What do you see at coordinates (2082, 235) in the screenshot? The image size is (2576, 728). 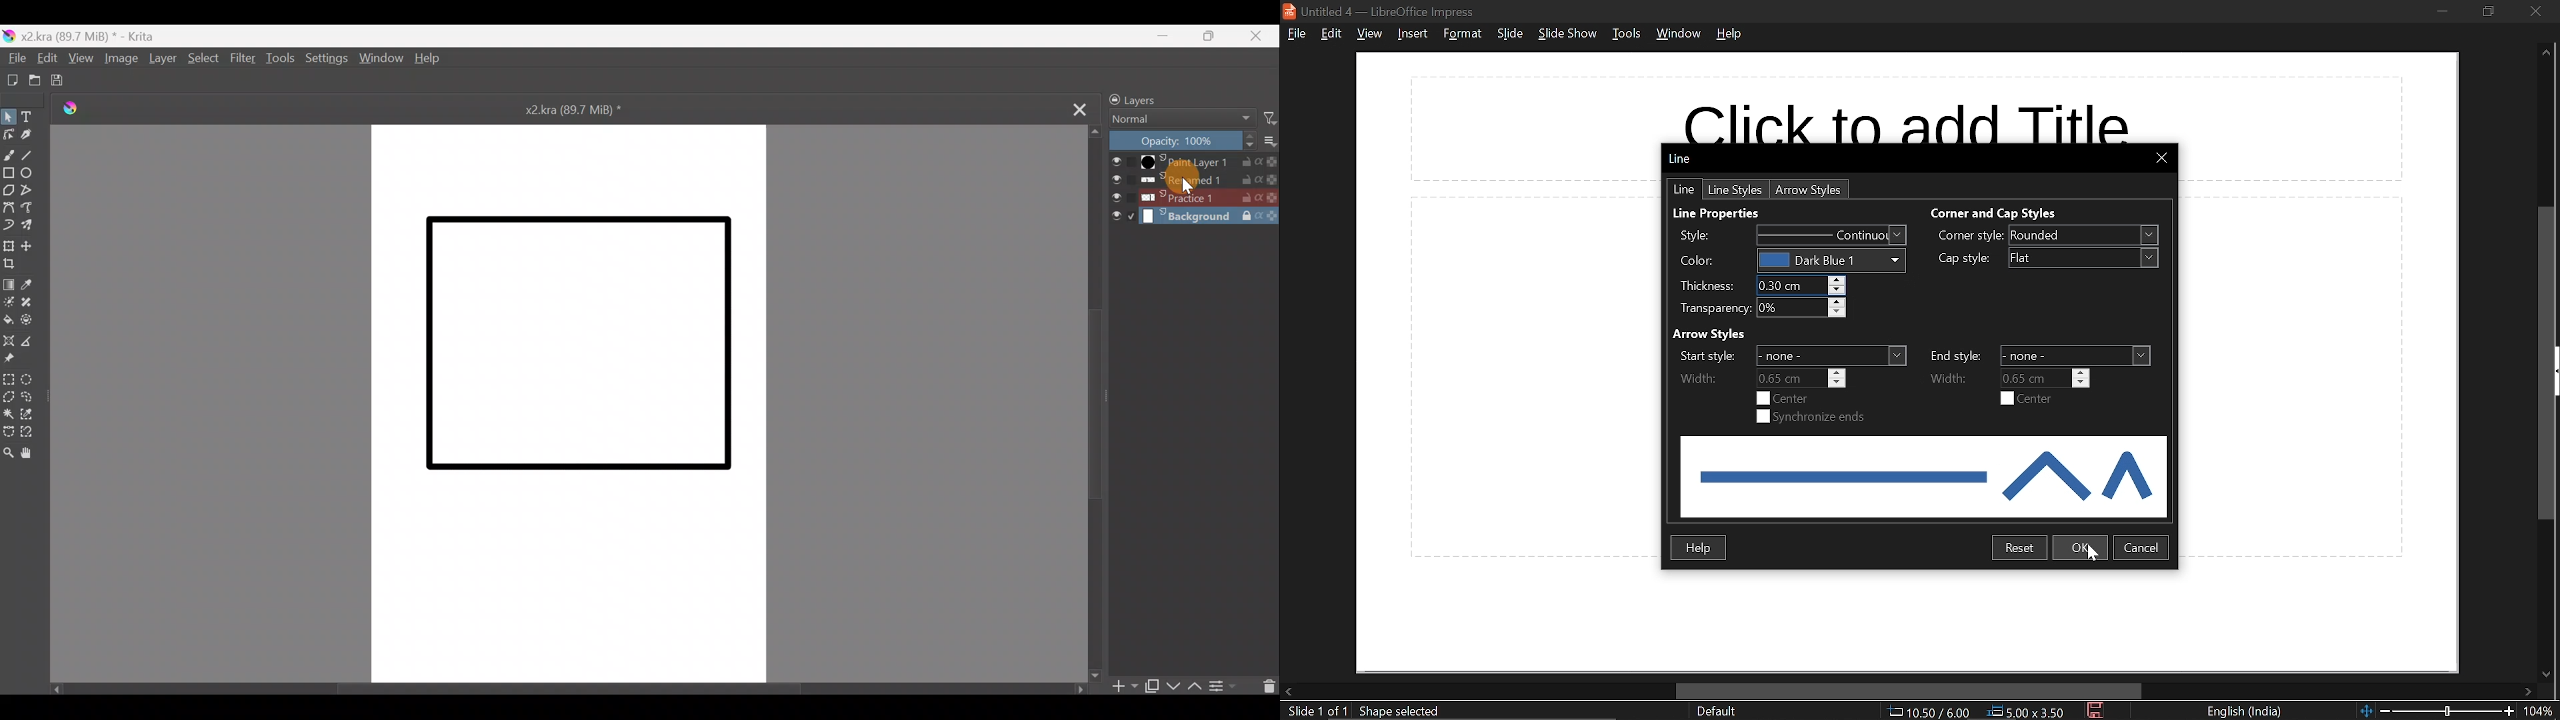 I see `corner style` at bounding box center [2082, 235].